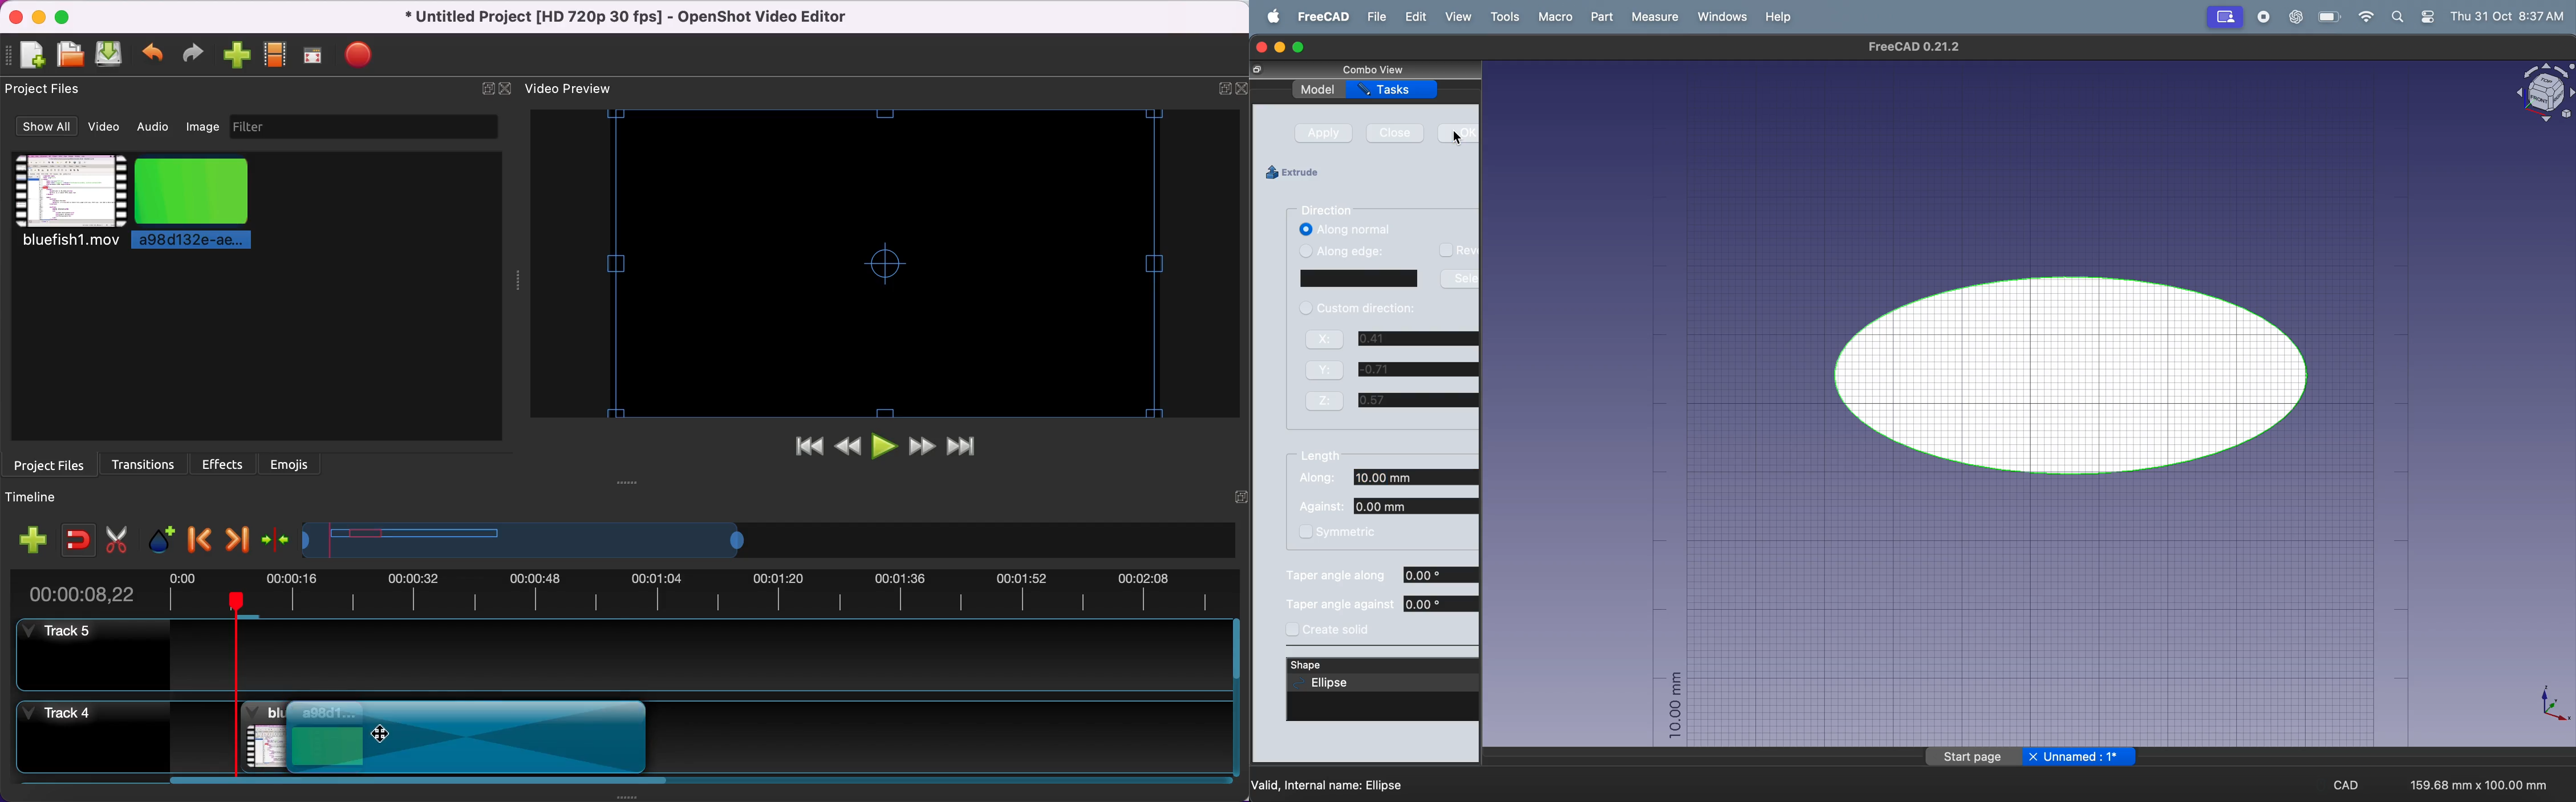 This screenshot has height=812, width=2576. I want to click on along normal, so click(1345, 229).